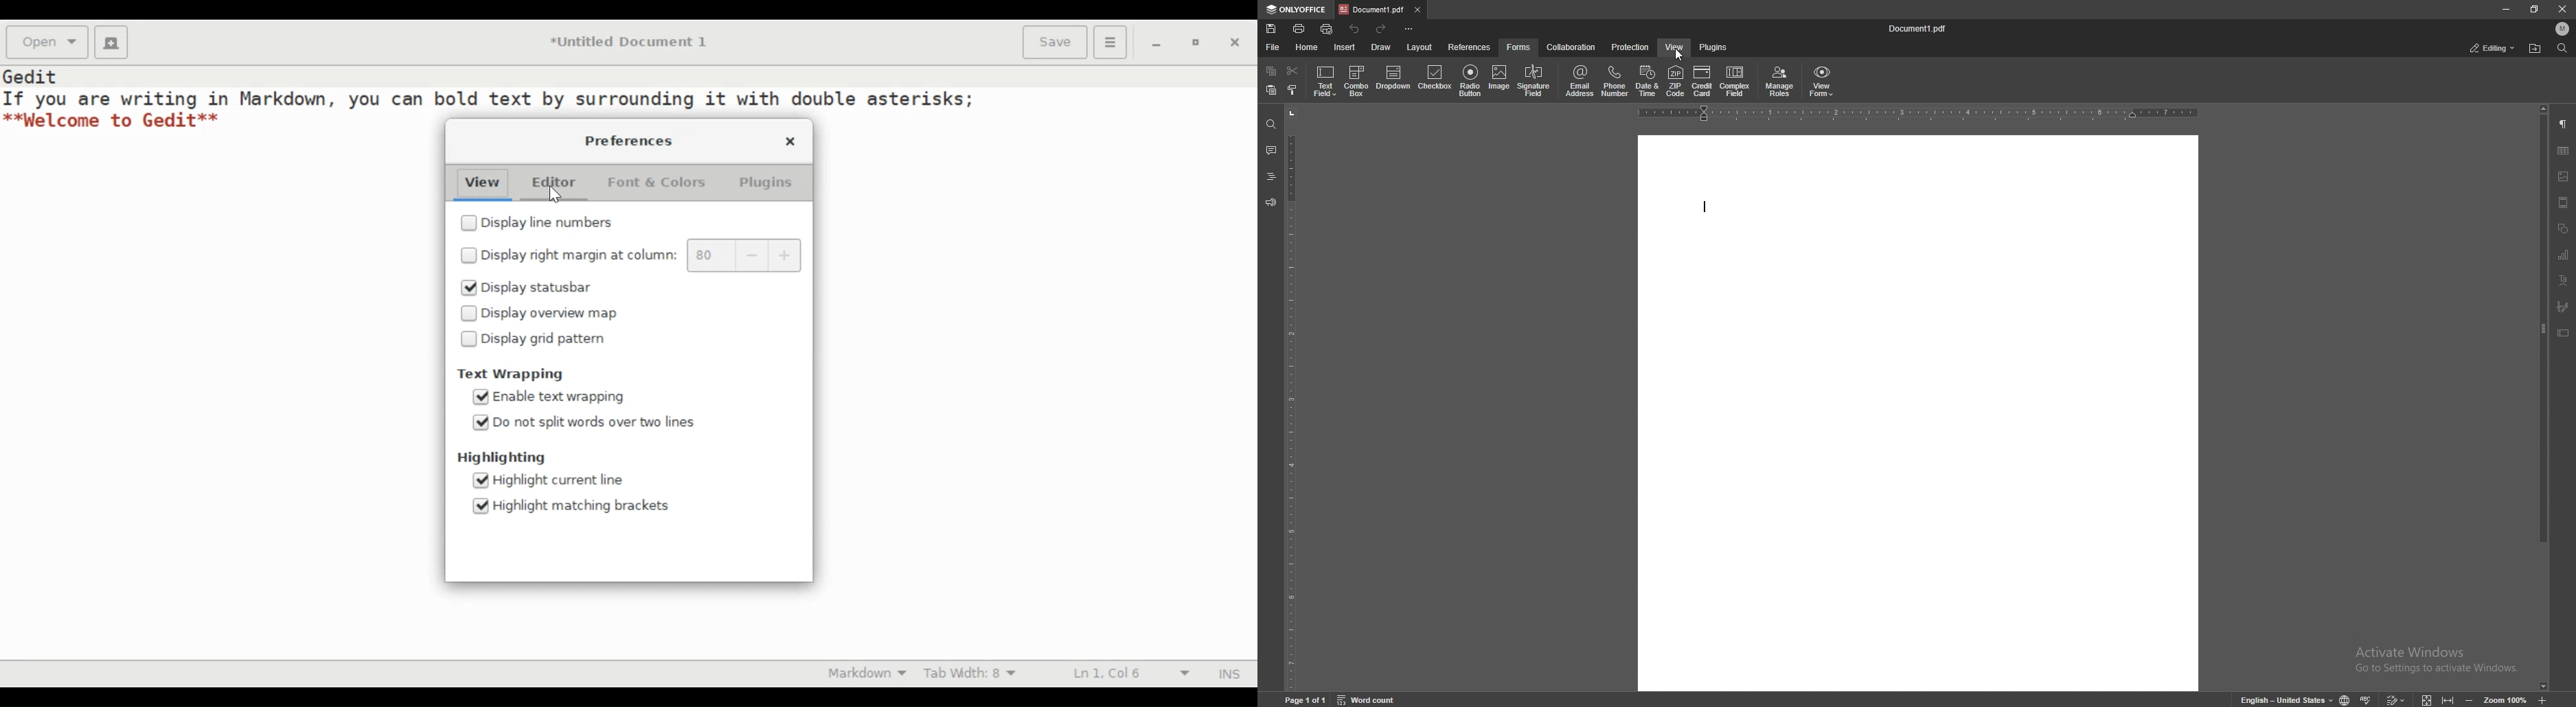 This screenshot has height=728, width=2576. I want to click on undo, so click(1355, 29).